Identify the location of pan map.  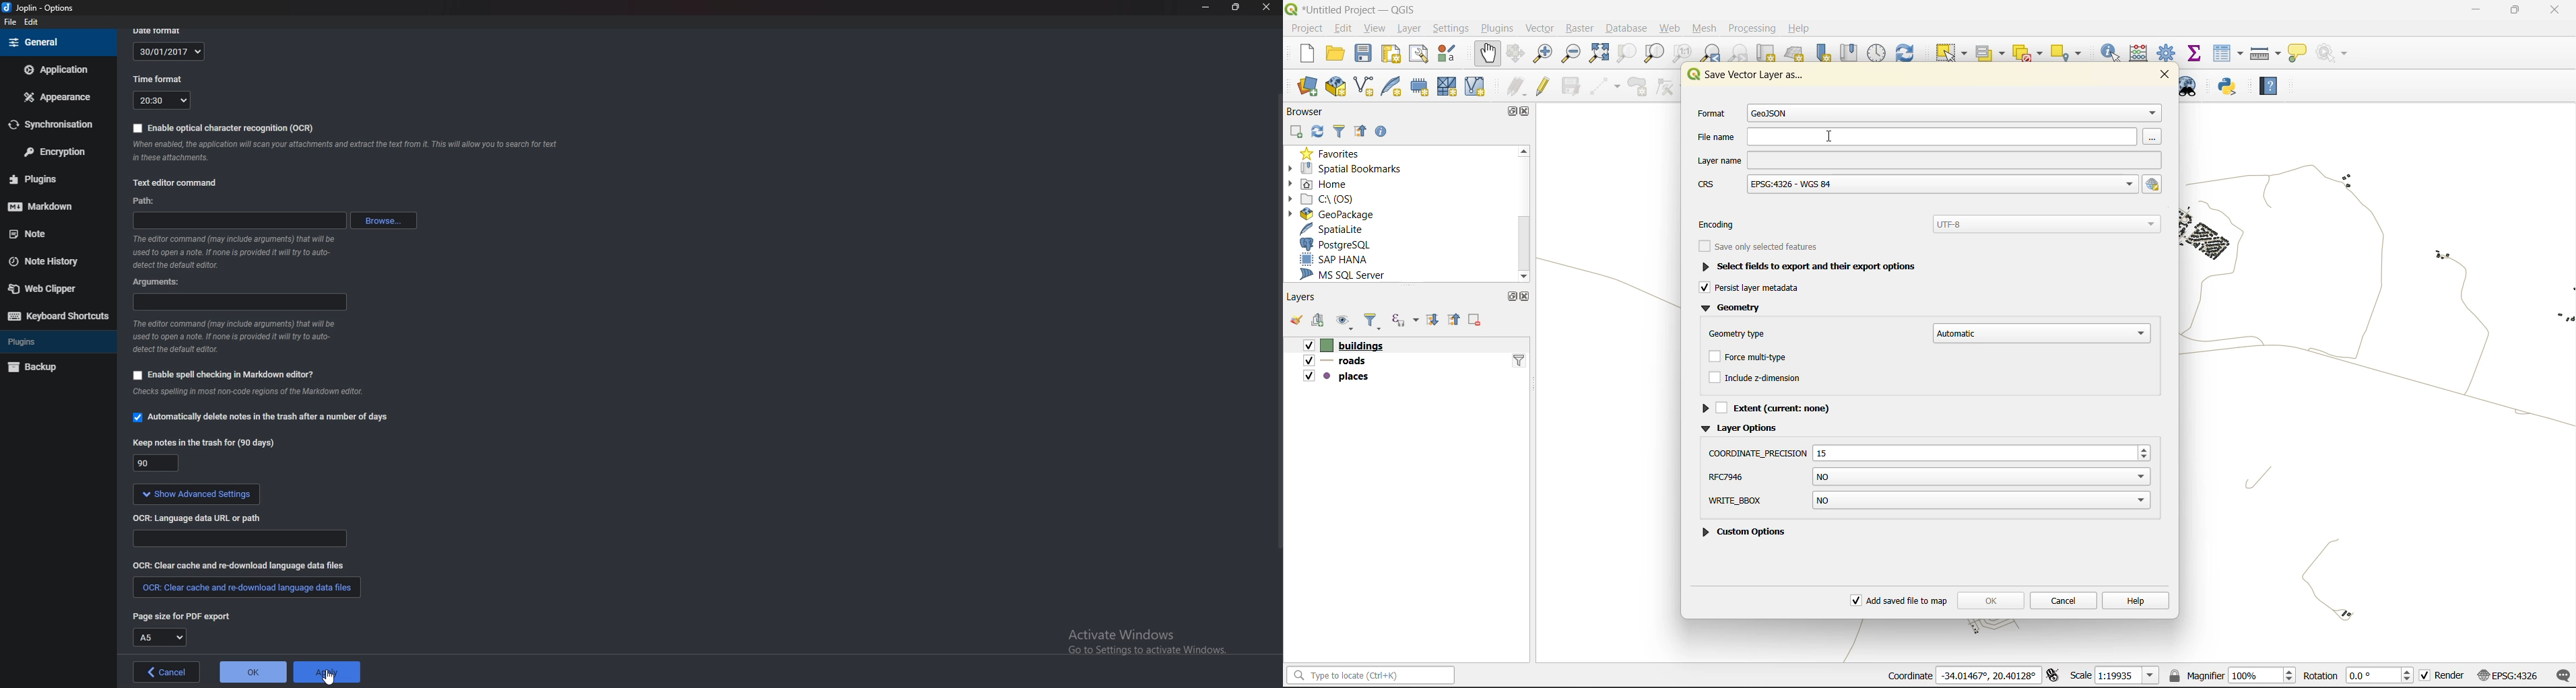
(1488, 55).